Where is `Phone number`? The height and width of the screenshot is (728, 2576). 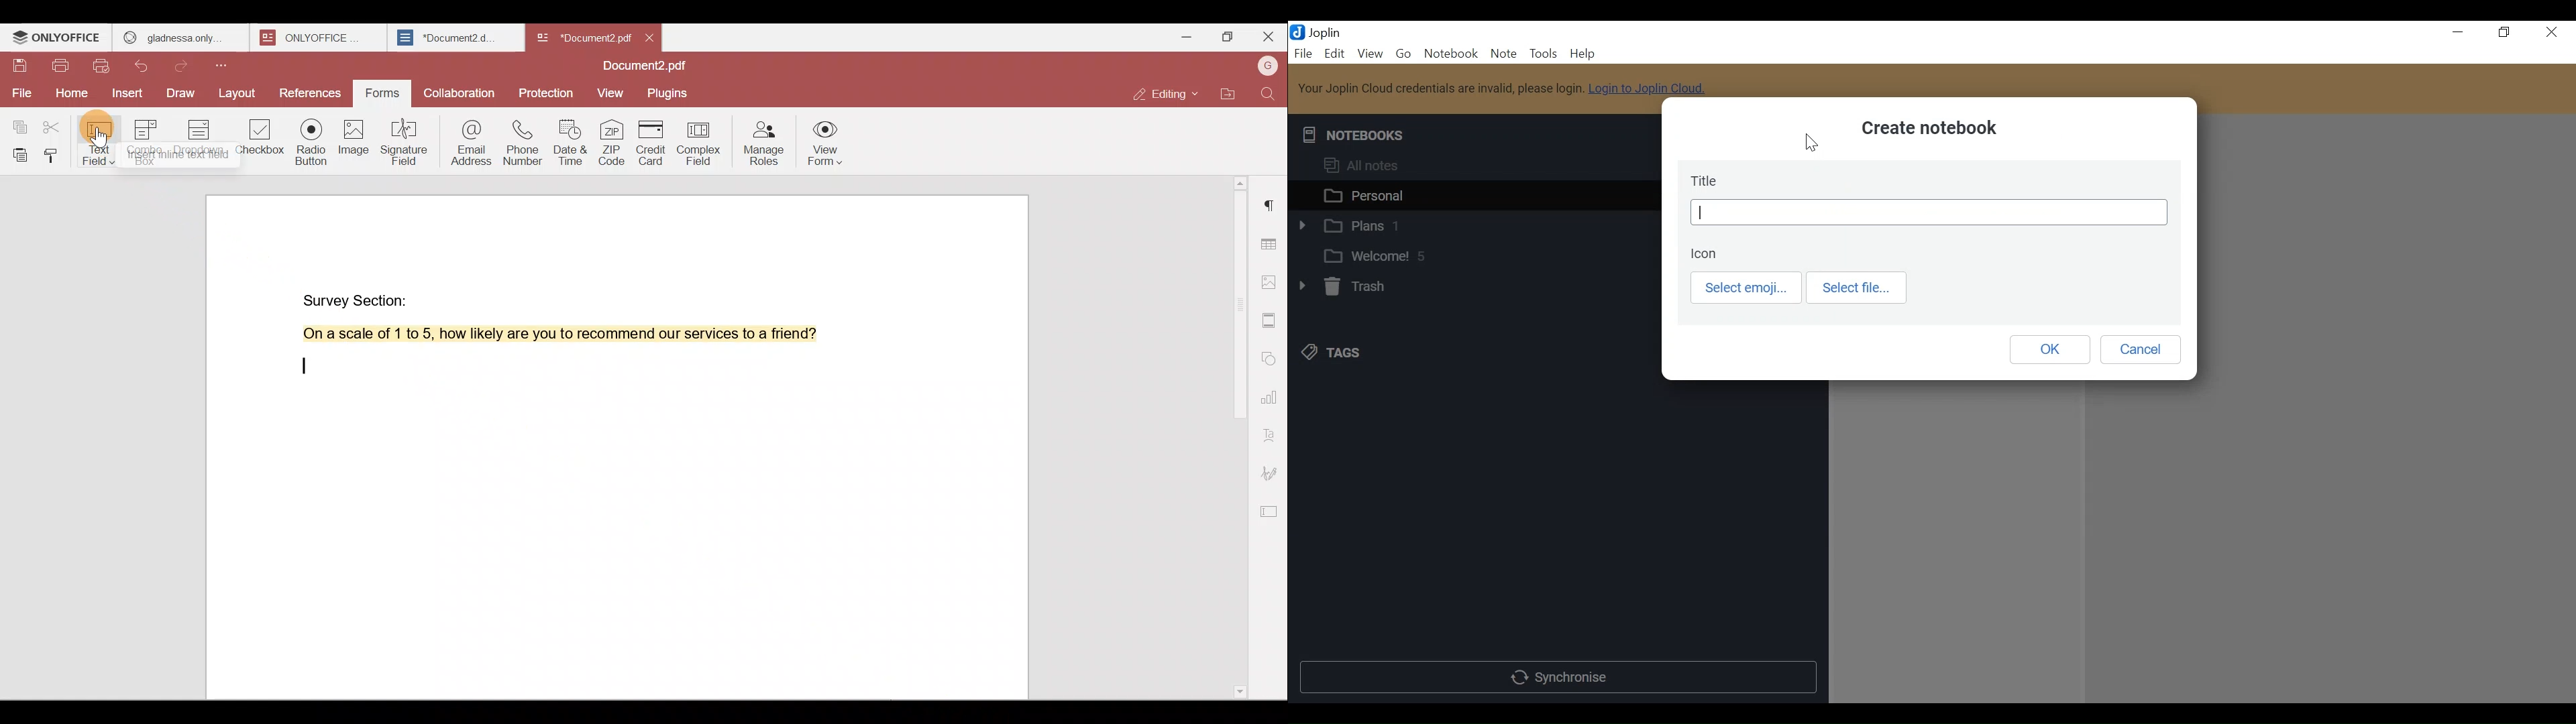 Phone number is located at coordinates (521, 138).